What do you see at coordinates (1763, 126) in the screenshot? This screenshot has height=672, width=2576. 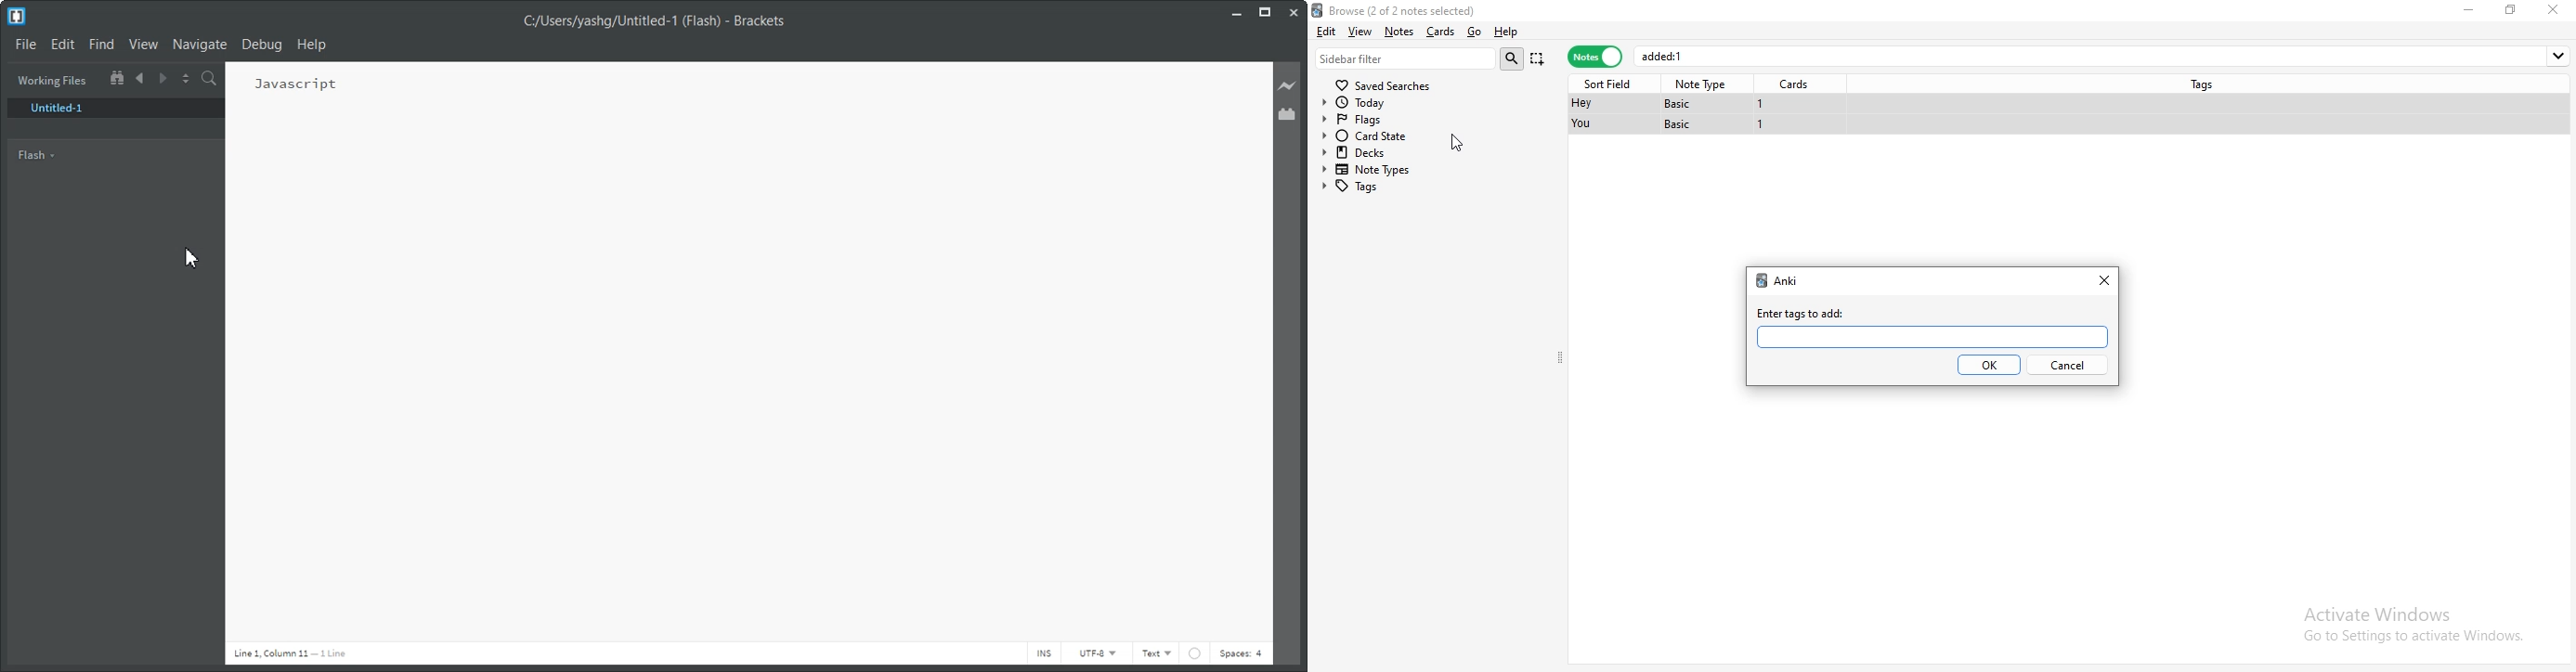 I see `1` at bounding box center [1763, 126].